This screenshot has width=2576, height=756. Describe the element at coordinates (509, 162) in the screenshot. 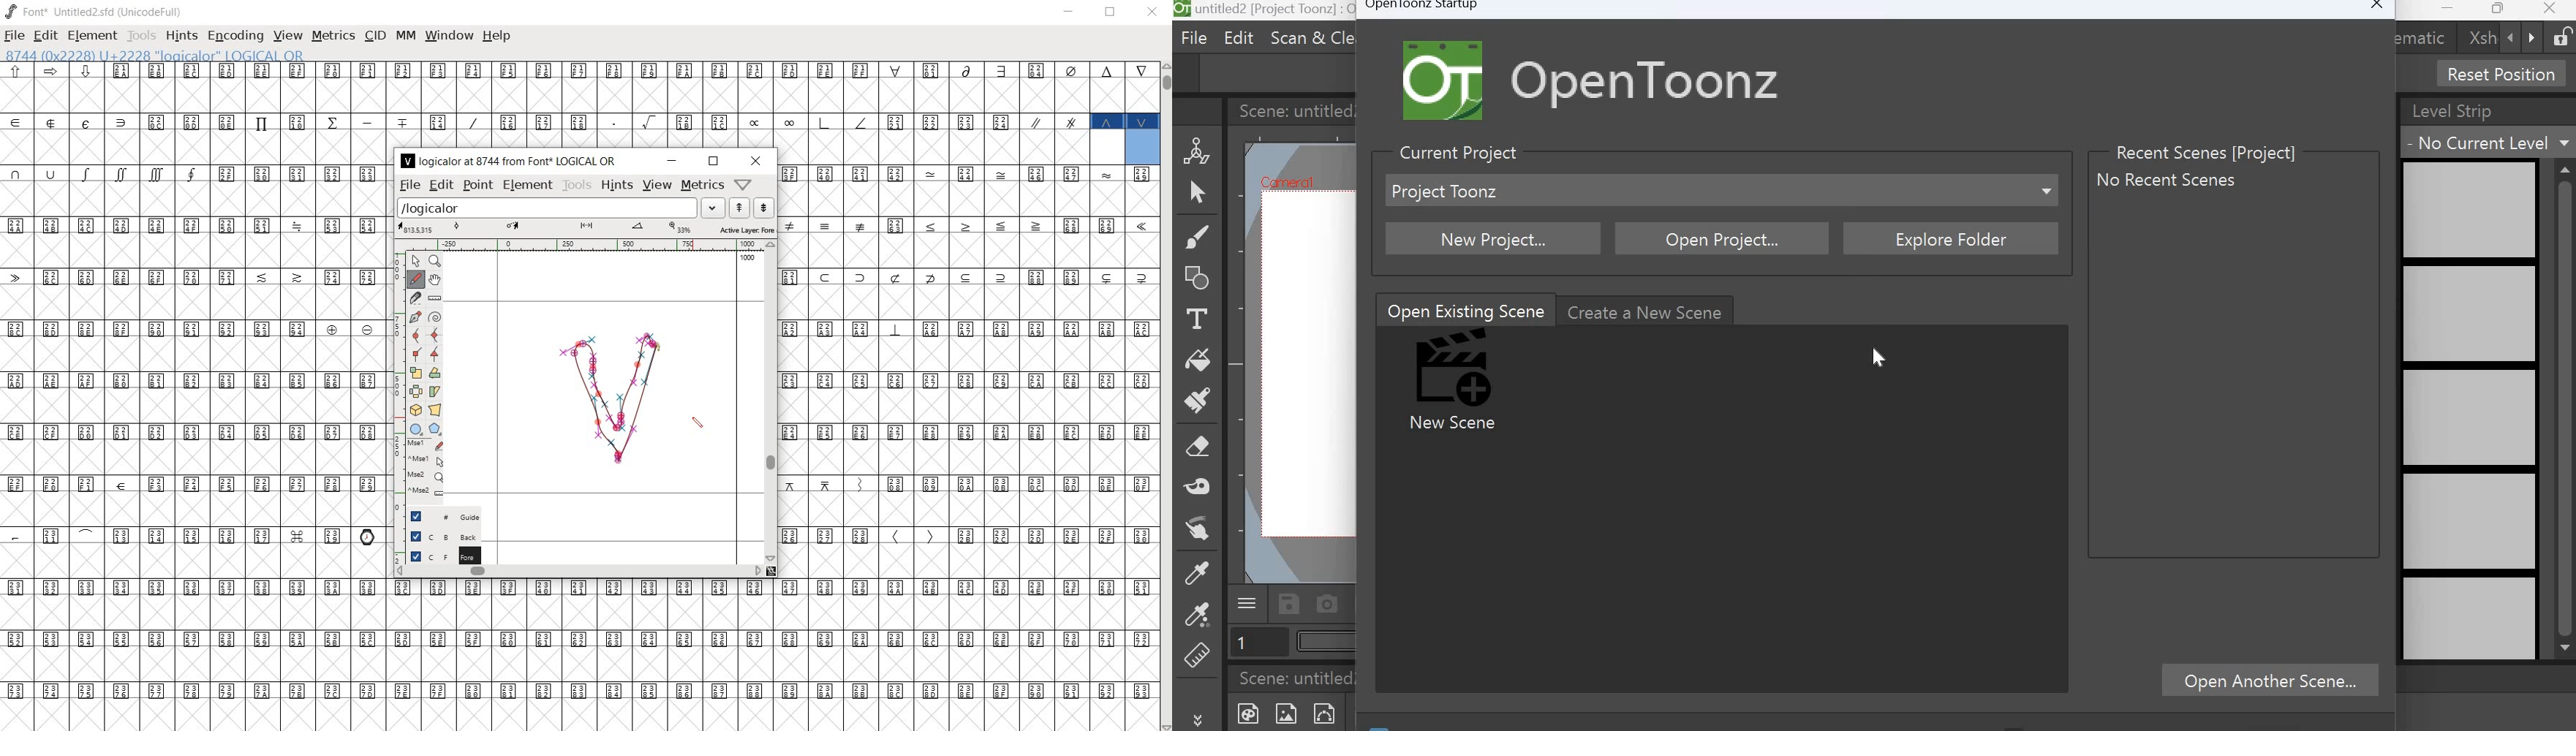

I see `logicalor at 8744 from Font LOGICAL OR` at that location.